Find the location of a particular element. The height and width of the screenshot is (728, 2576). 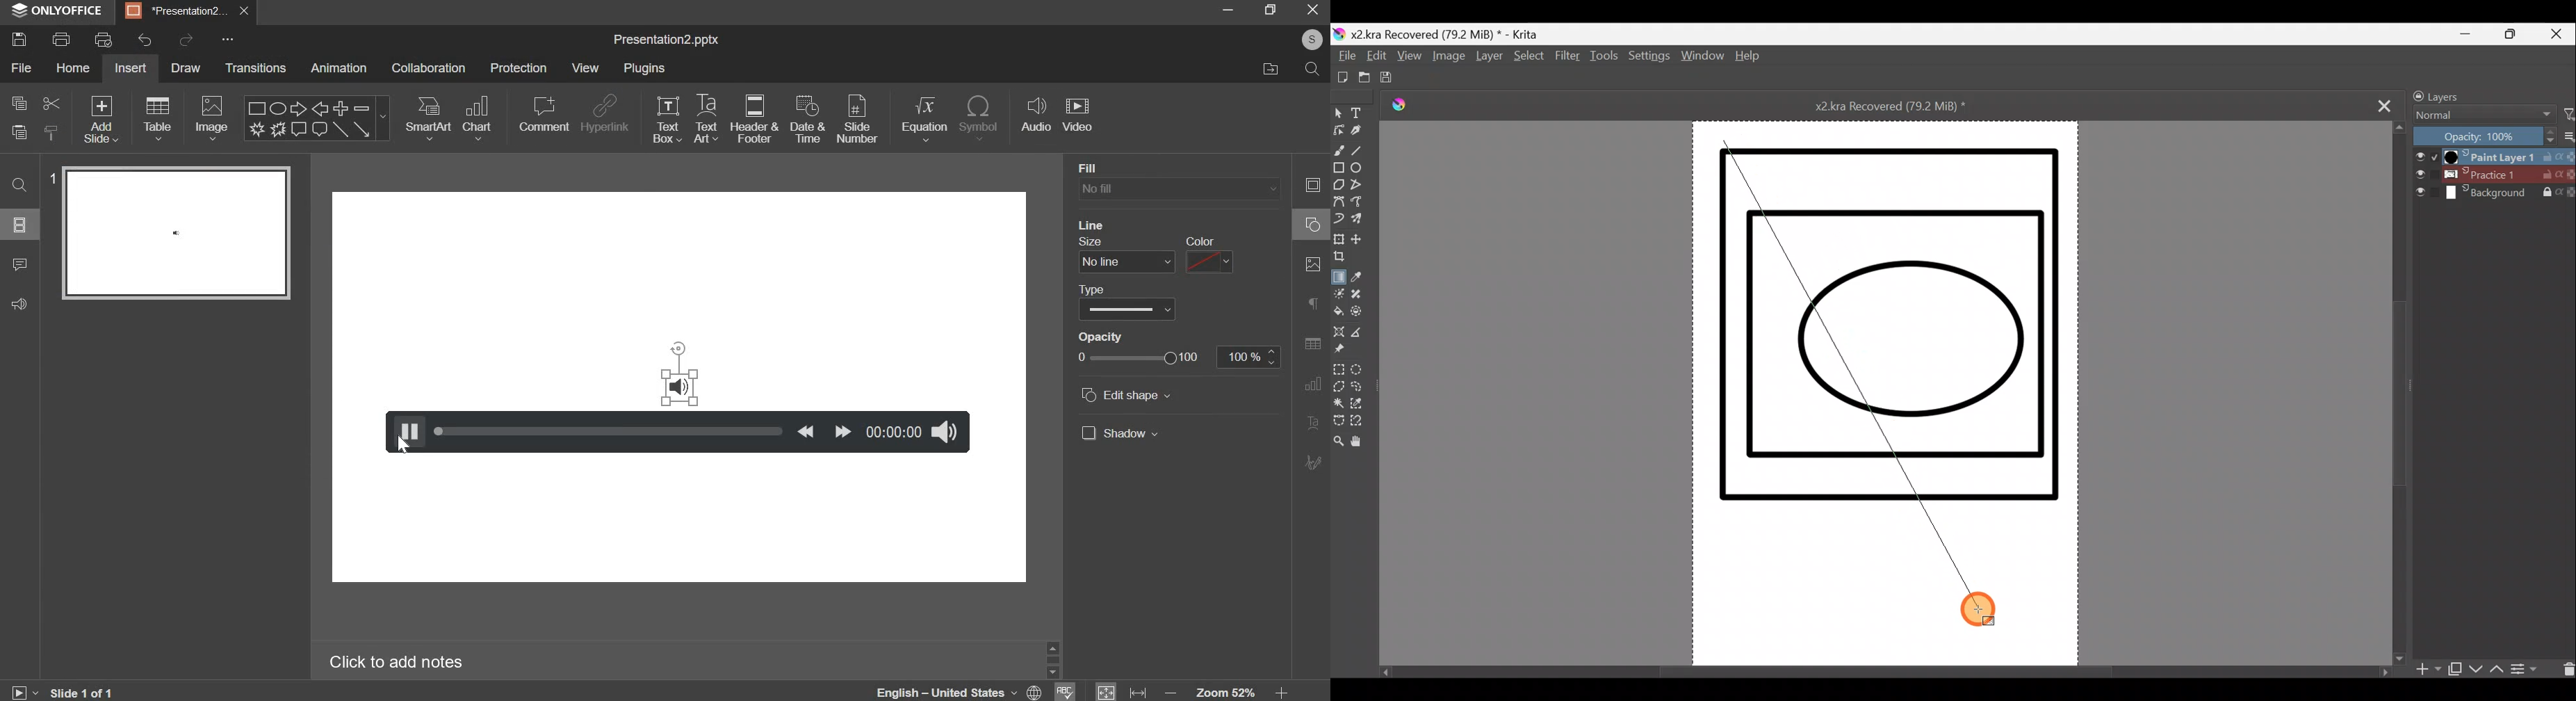

Smart patch tool is located at coordinates (1362, 295).